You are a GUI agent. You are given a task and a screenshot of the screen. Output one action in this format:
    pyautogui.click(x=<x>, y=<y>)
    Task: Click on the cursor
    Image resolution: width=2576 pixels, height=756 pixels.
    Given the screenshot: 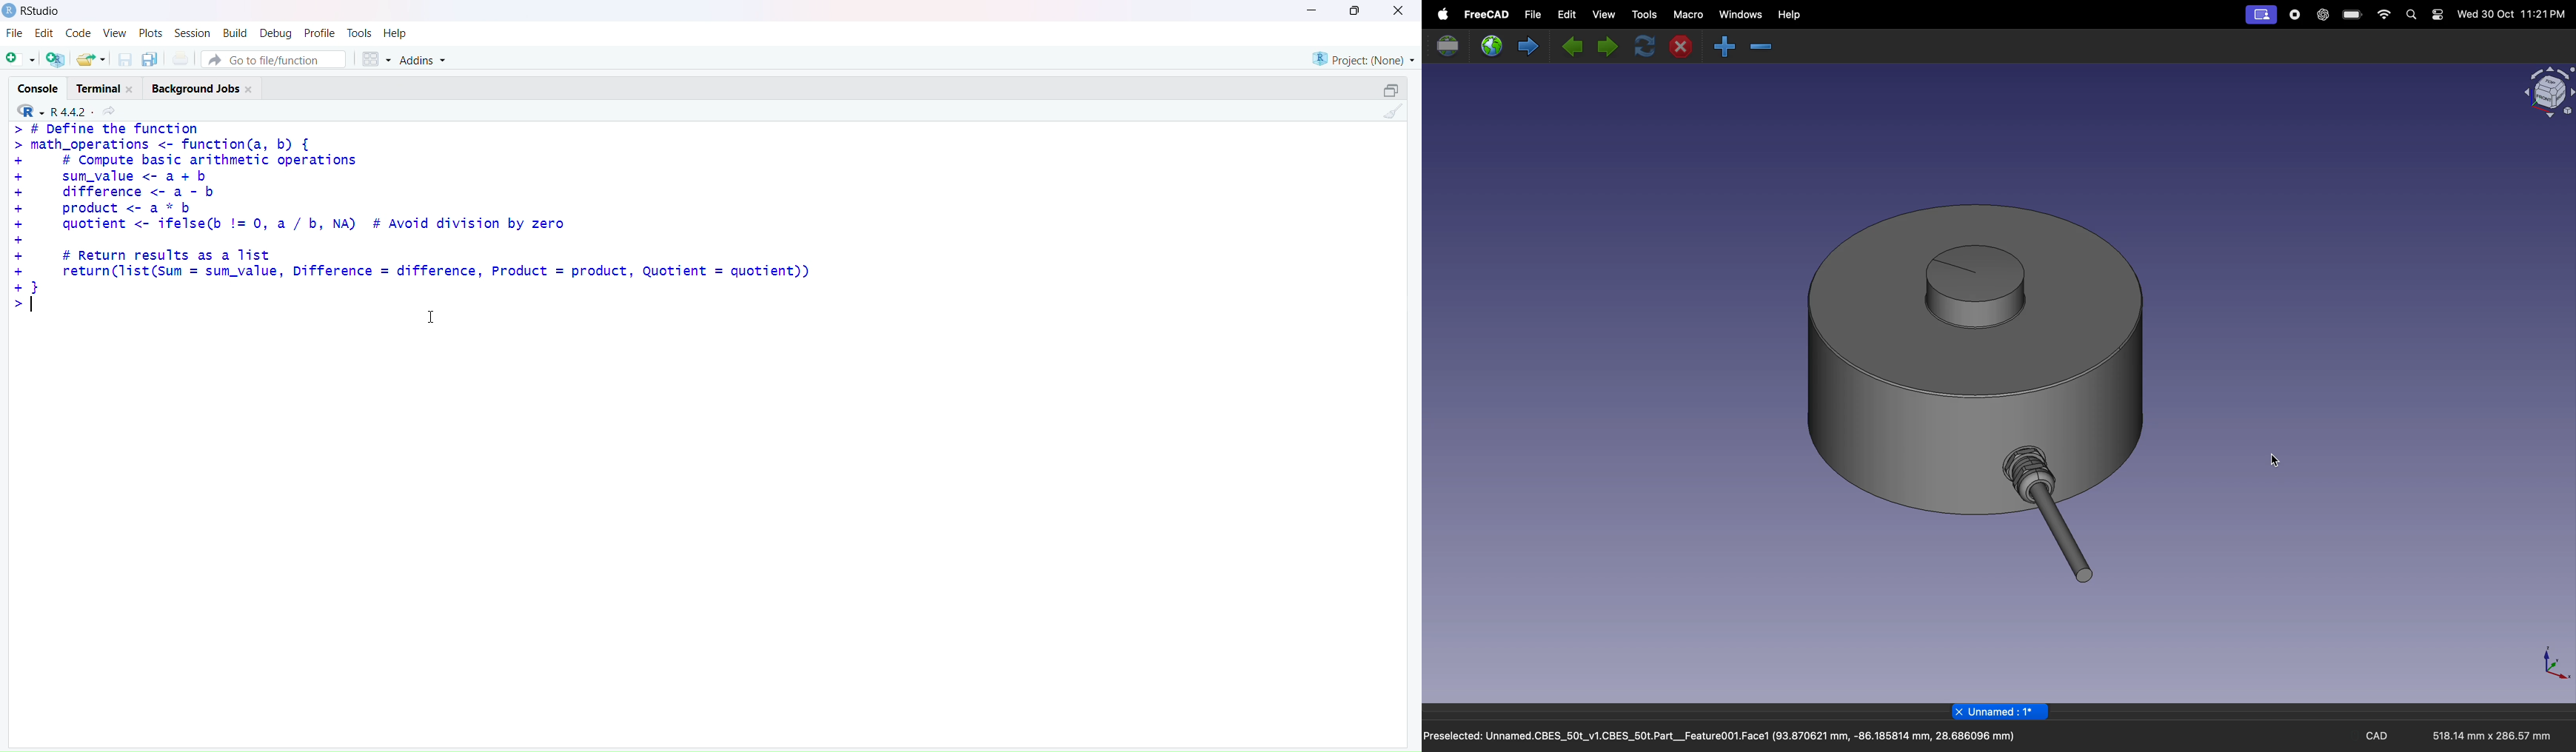 What is the action you would take?
    pyautogui.click(x=2276, y=460)
    